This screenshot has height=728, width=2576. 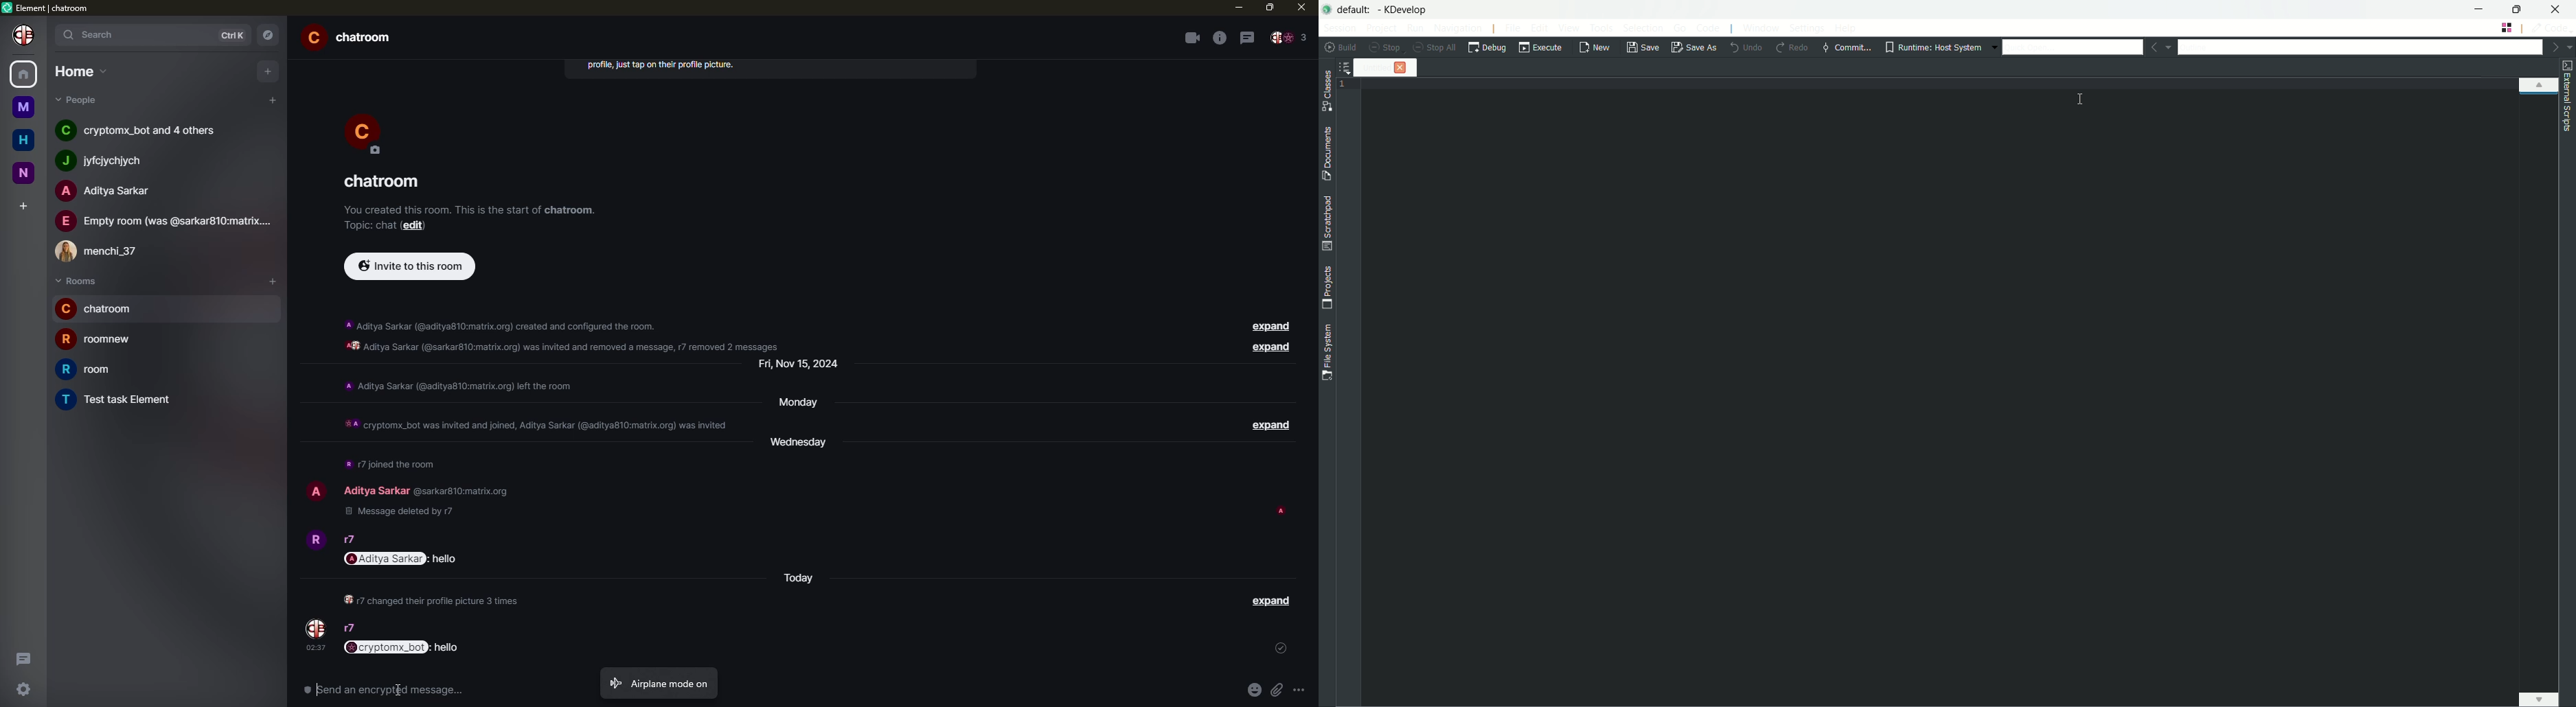 I want to click on info, so click(x=1218, y=38).